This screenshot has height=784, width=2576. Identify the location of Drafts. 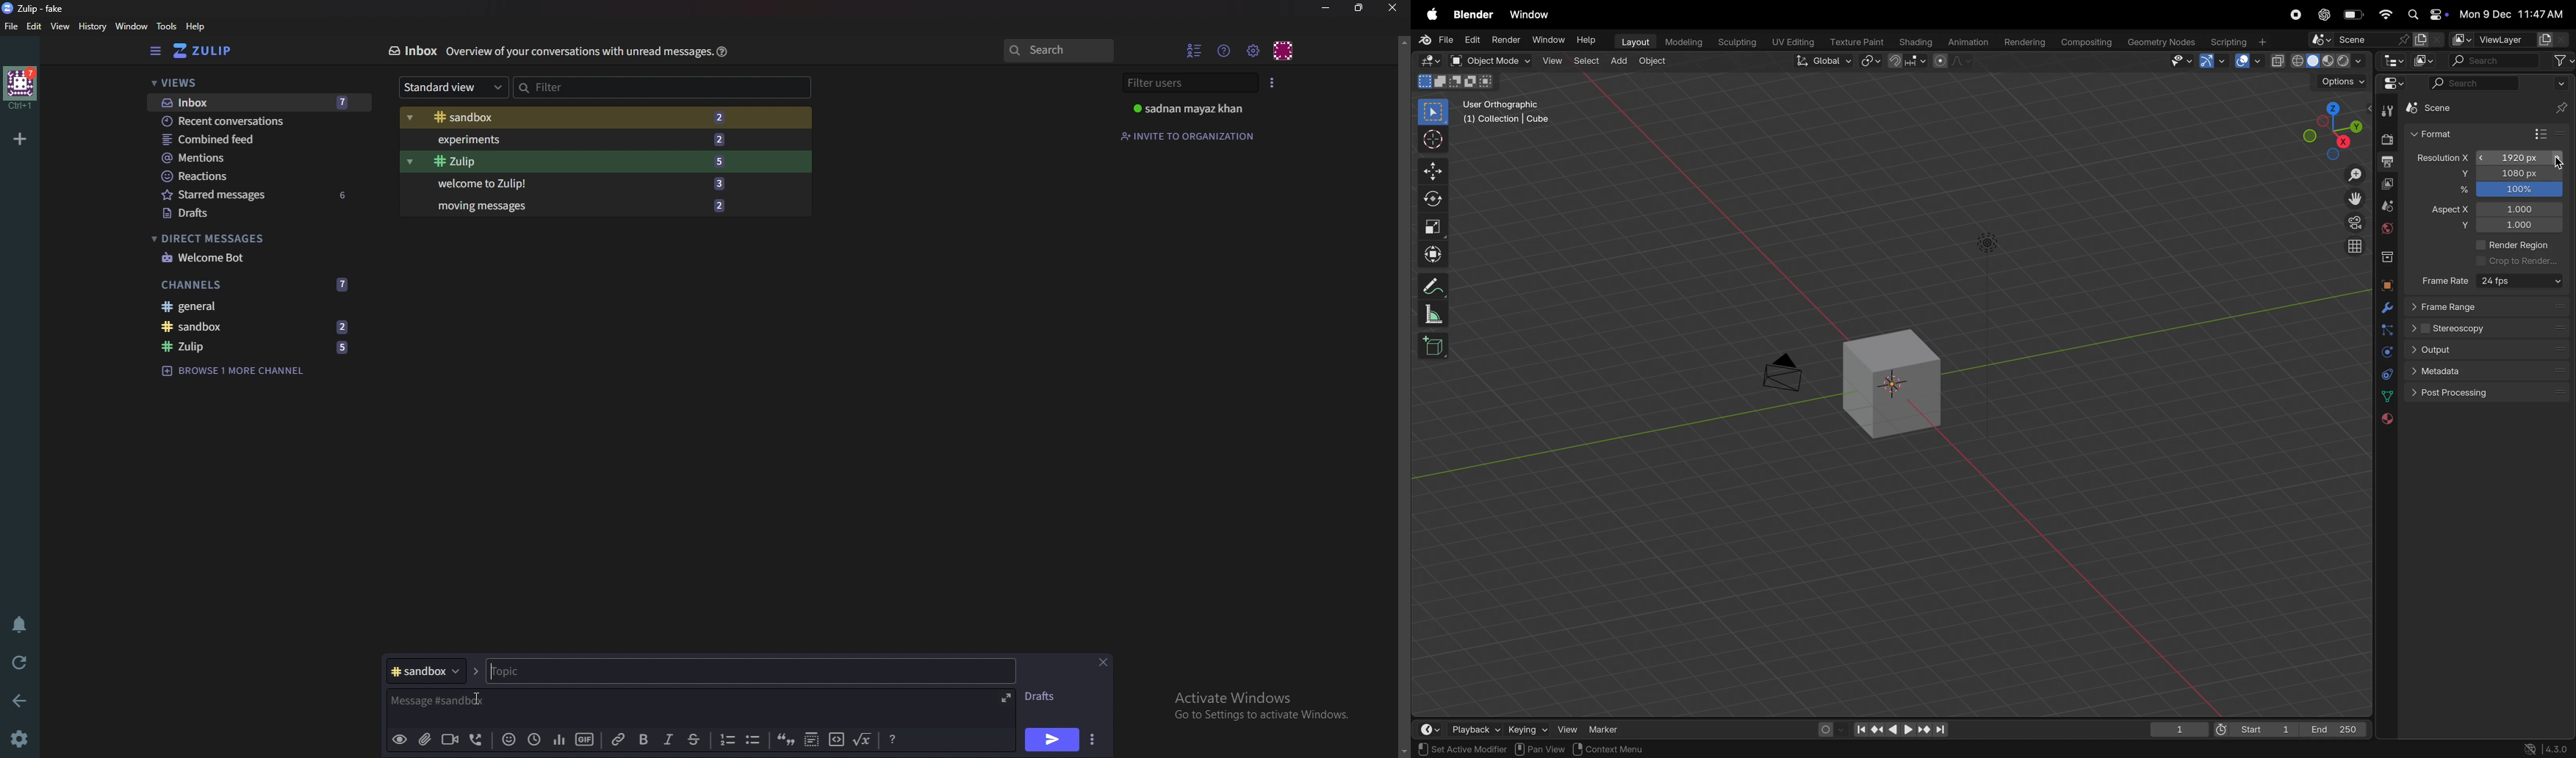
(257, 214).